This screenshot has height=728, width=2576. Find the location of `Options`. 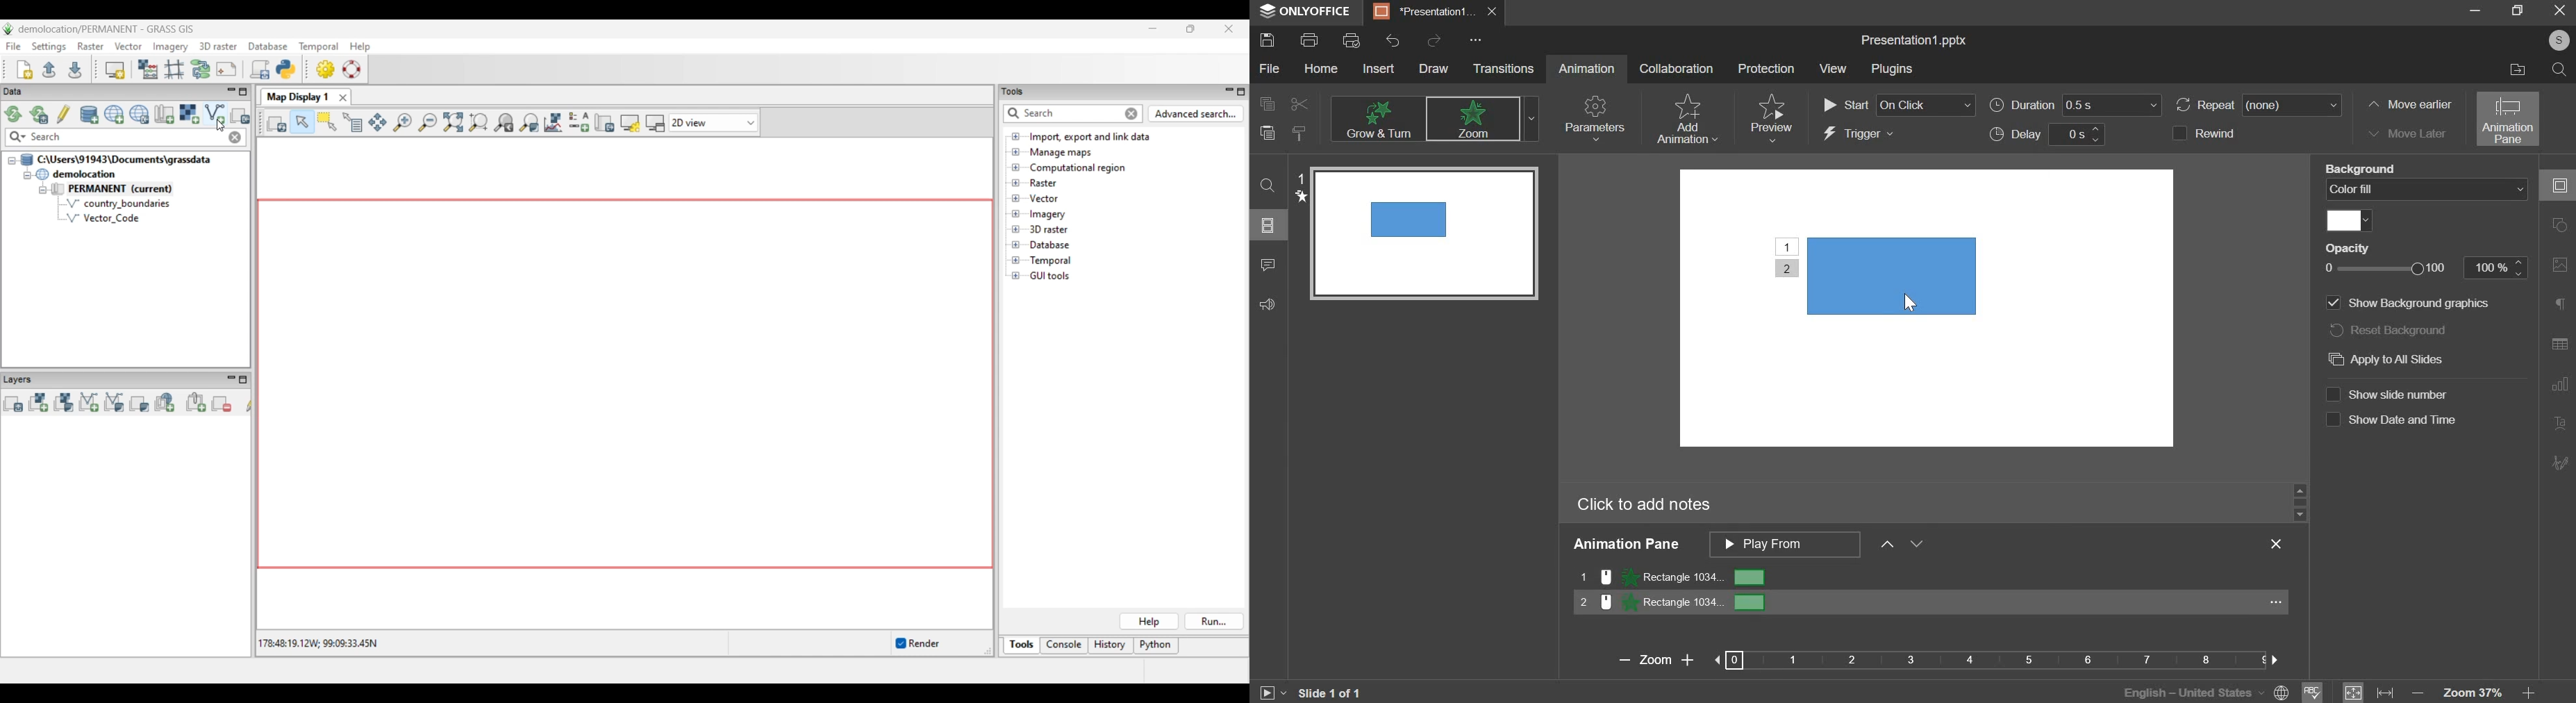

Options is located at coordinates (1473, 40).